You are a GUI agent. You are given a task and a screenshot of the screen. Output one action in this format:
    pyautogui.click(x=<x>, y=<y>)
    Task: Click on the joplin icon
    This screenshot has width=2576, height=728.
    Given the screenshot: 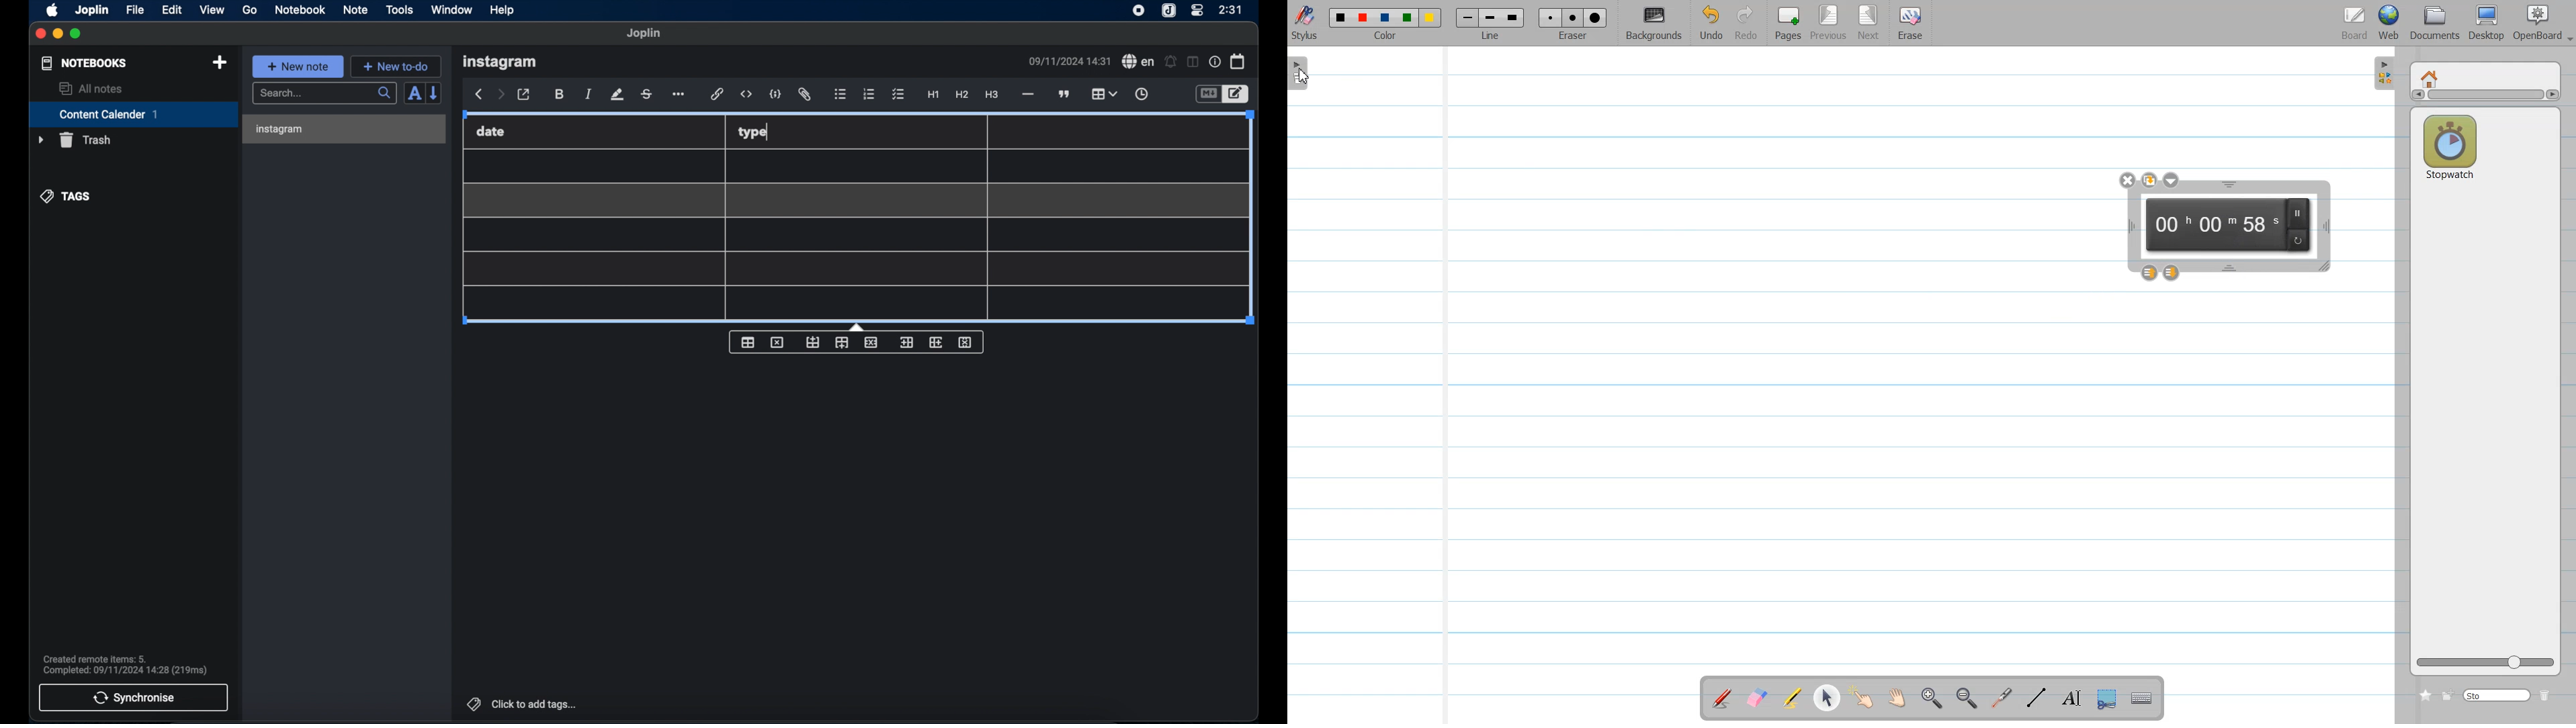 What is the action you would take?
    pyautogui.click(x=1168, y=11)
    